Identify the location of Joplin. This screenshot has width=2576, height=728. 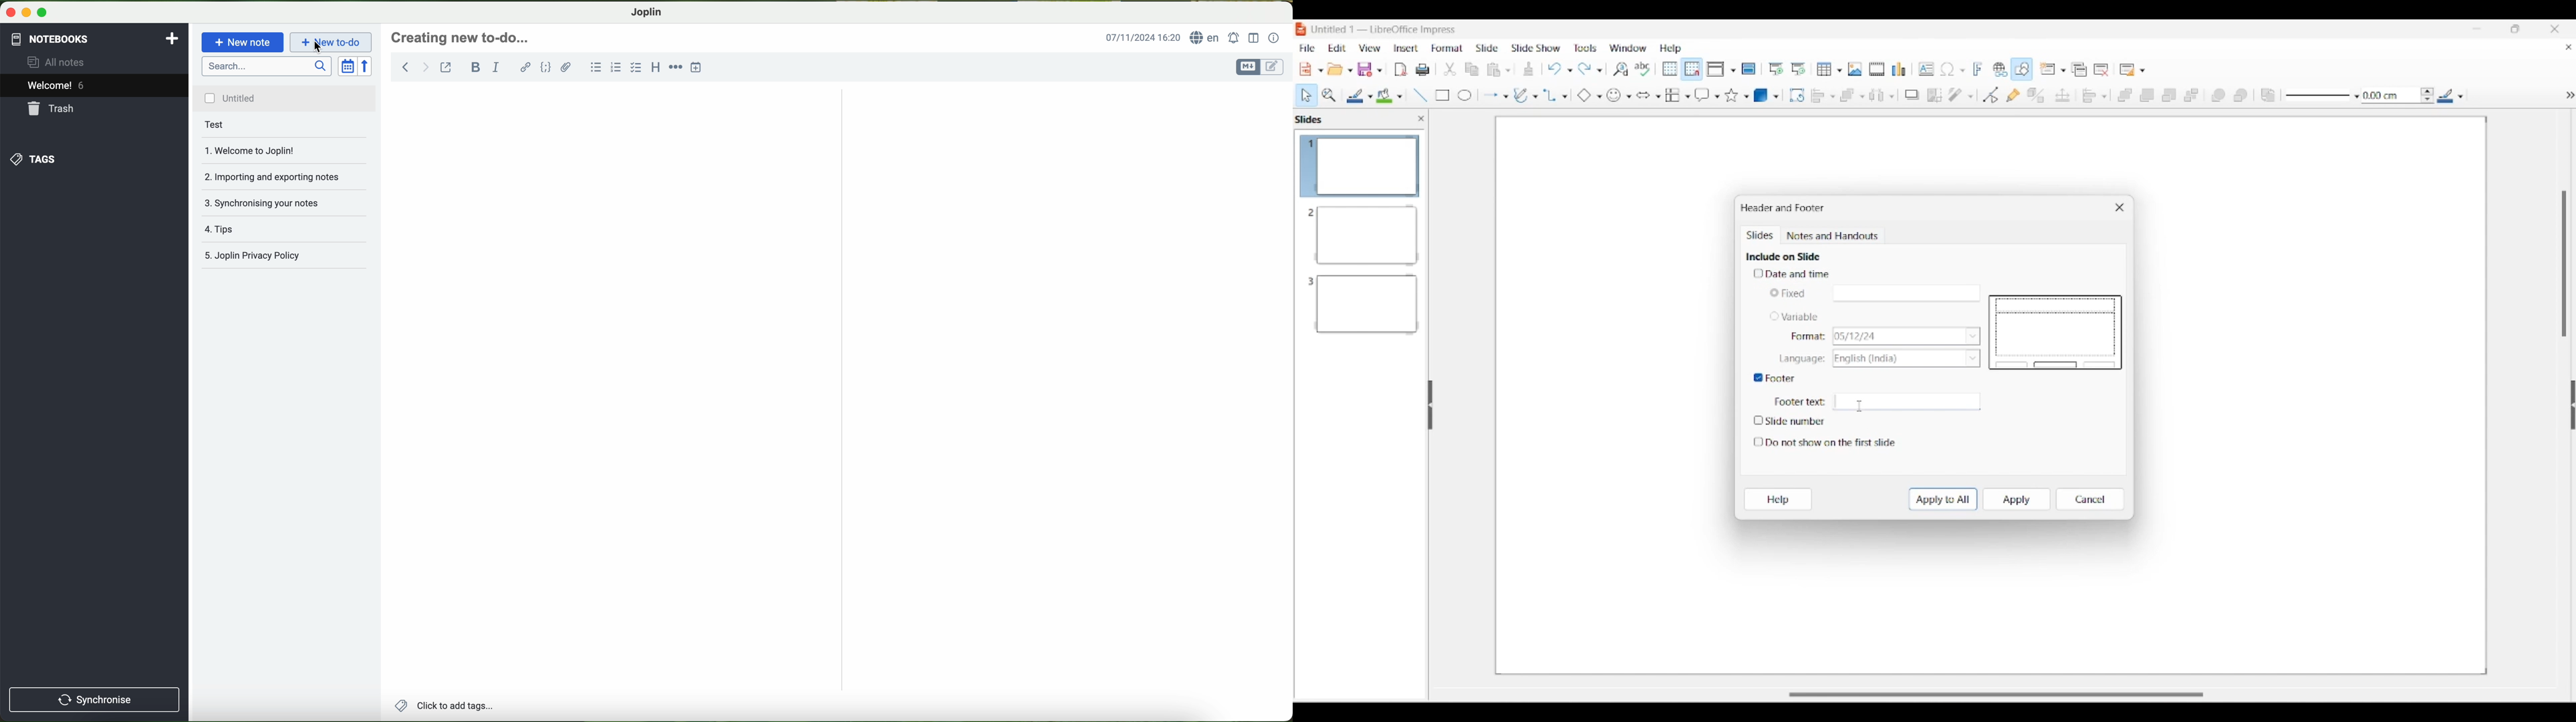
(646, 13).